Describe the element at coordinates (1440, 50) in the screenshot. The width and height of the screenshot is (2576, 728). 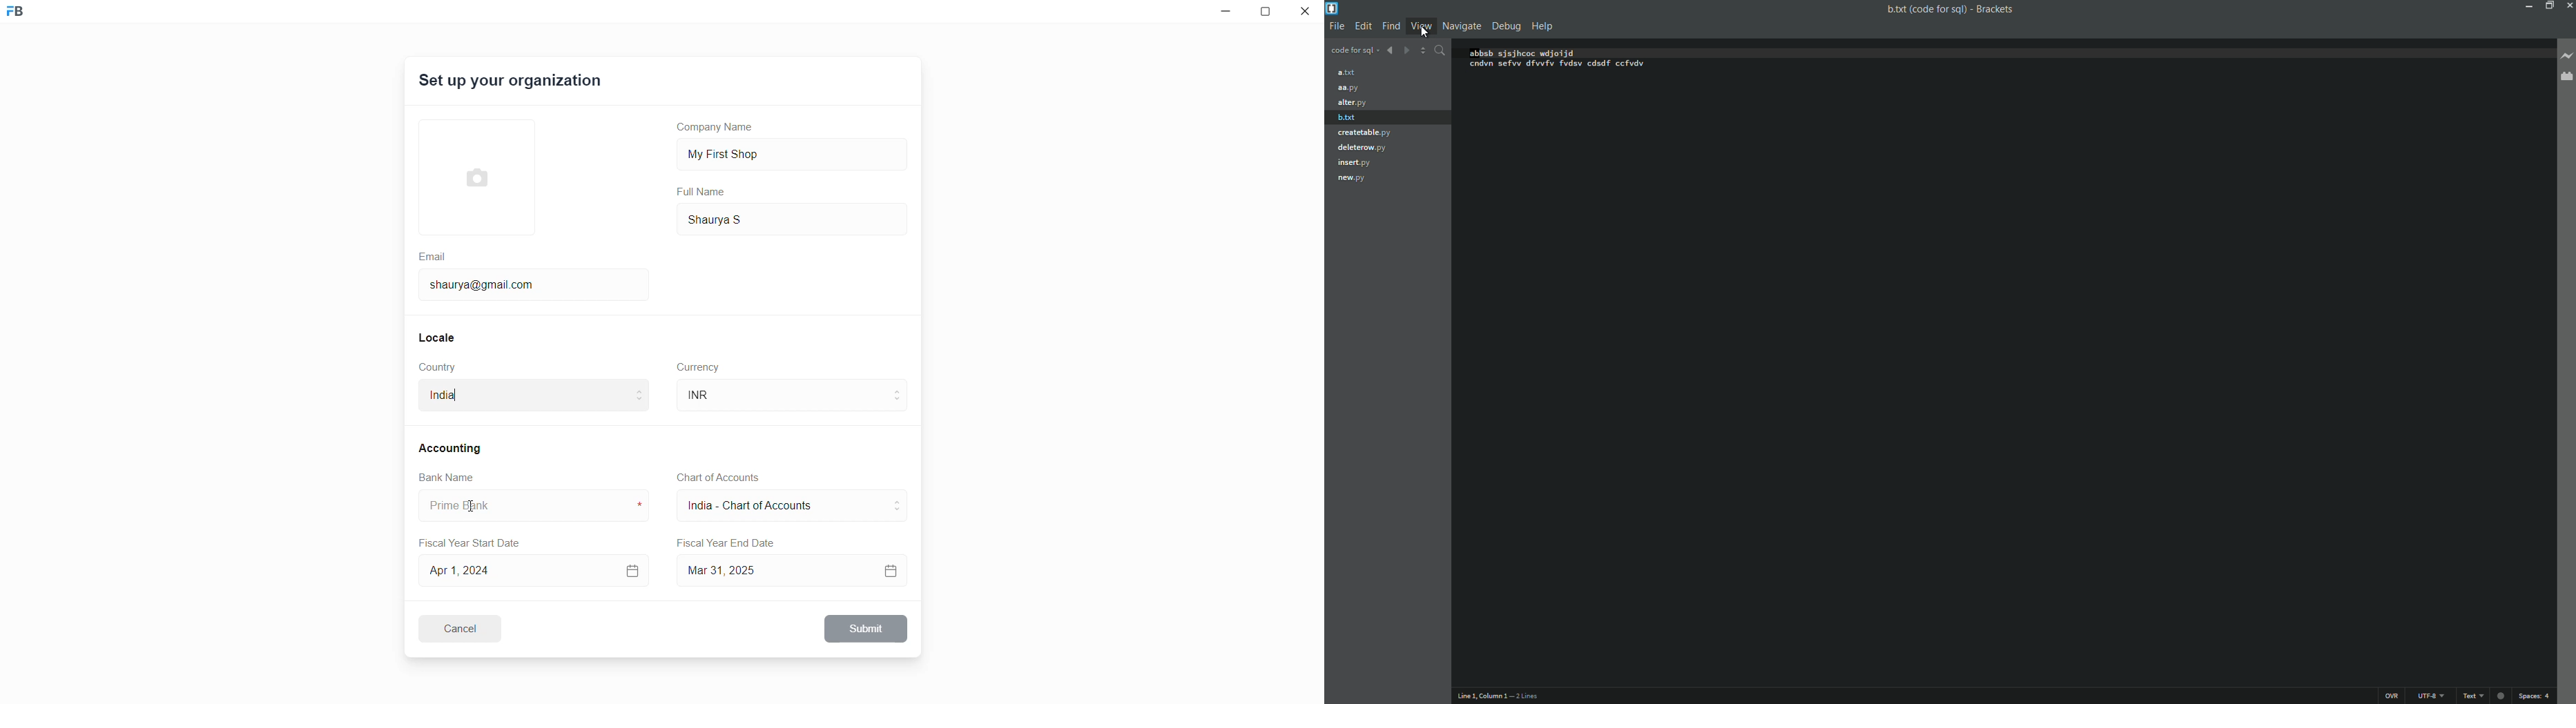
I see `Find in files` at that location.